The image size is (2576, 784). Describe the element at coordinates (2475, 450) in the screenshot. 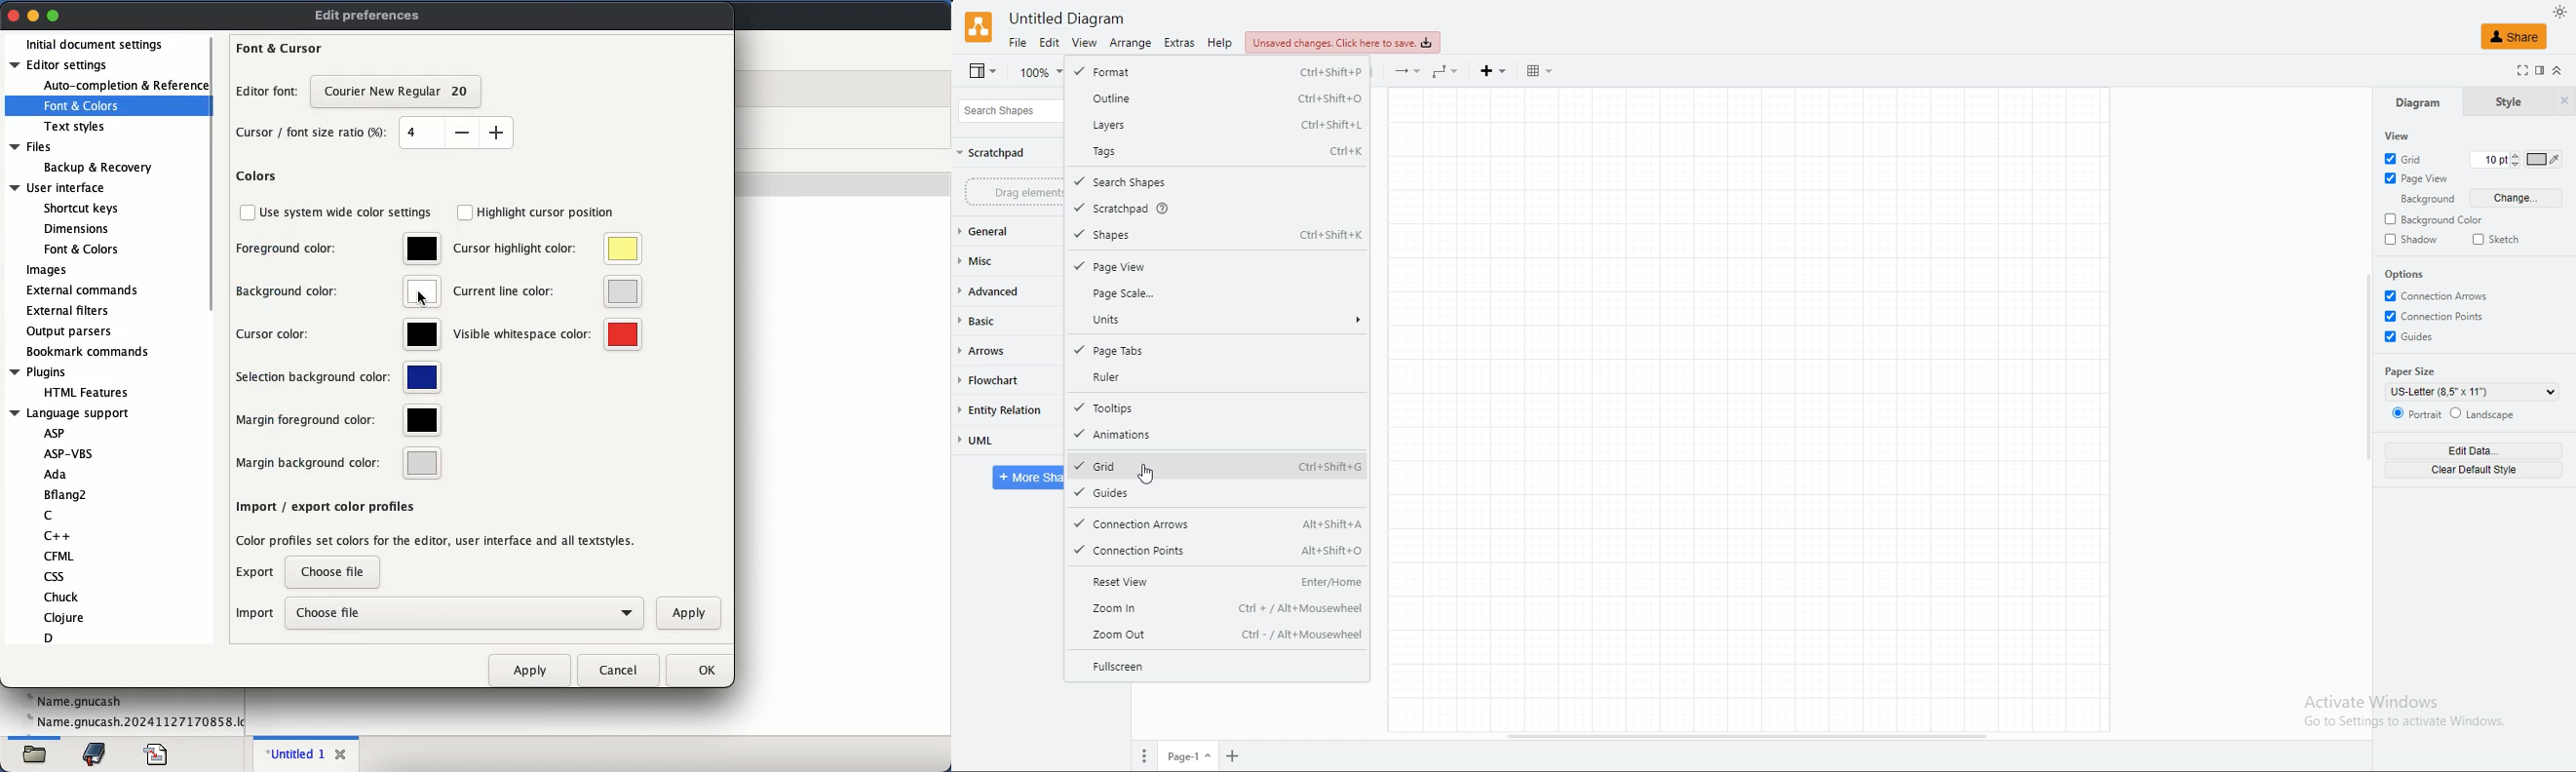

I see `edit data` at that location.